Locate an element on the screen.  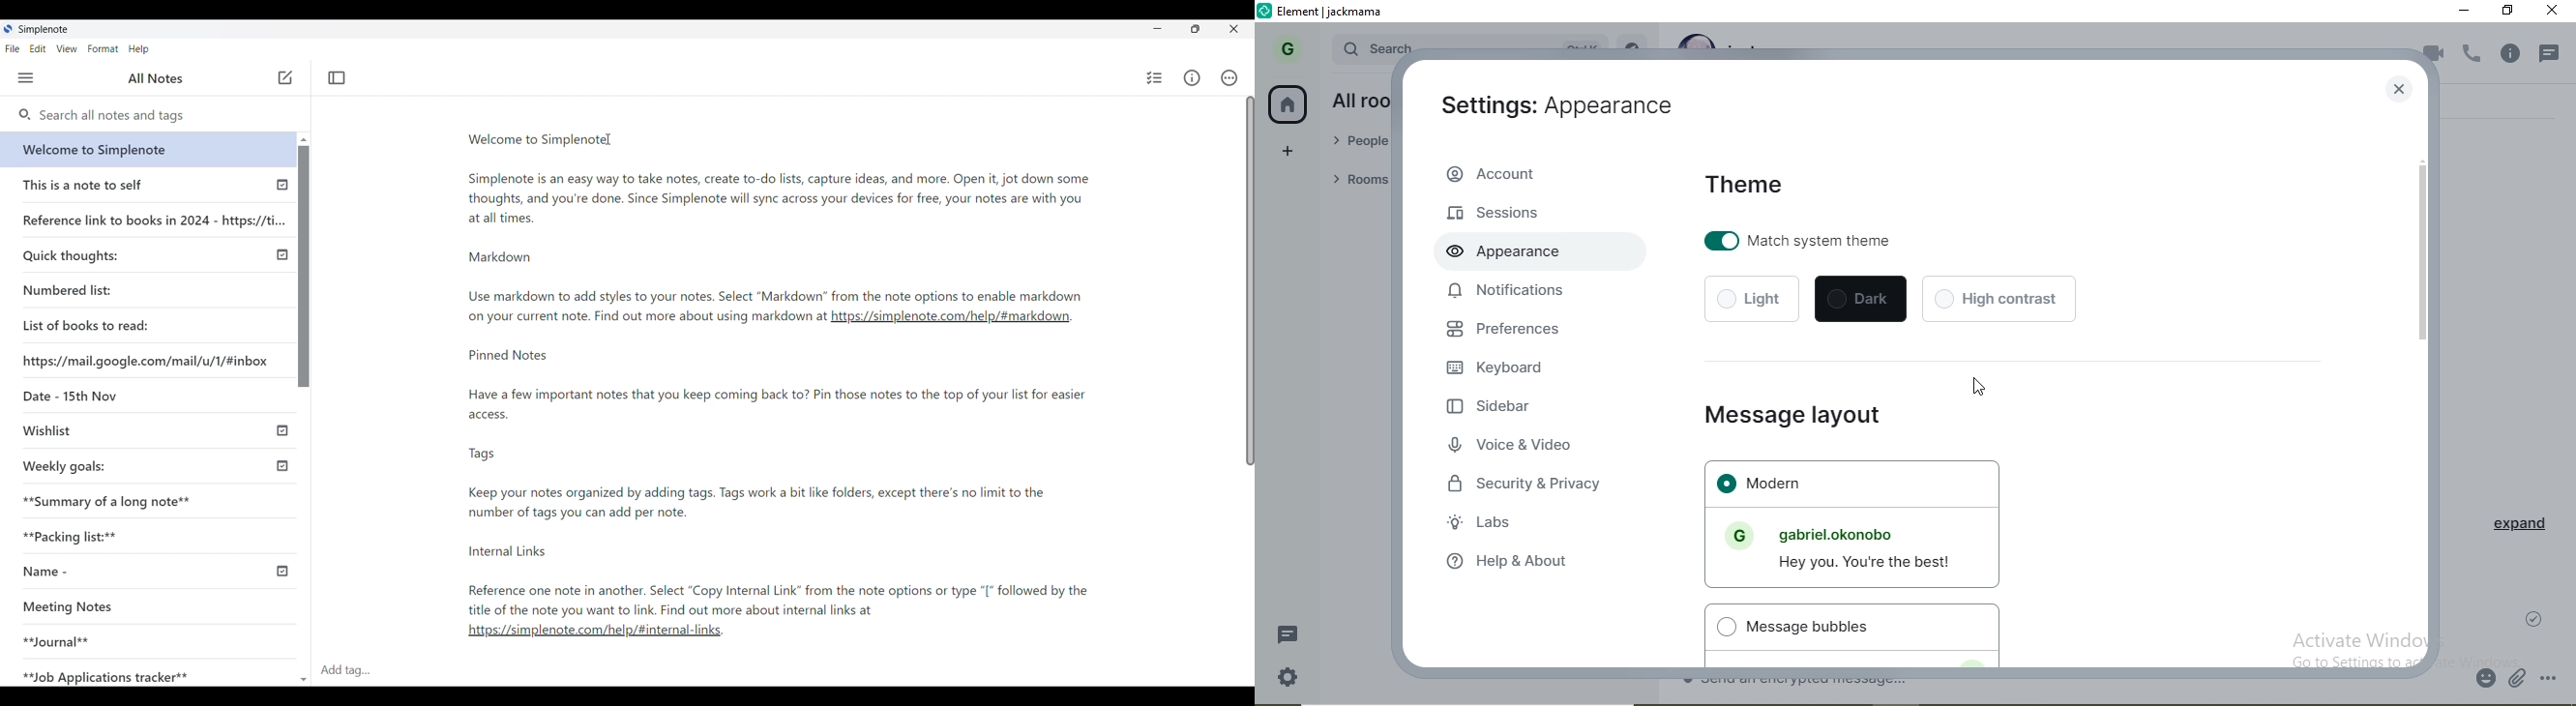
Insert checklist is located at coordinates (1155, 78).